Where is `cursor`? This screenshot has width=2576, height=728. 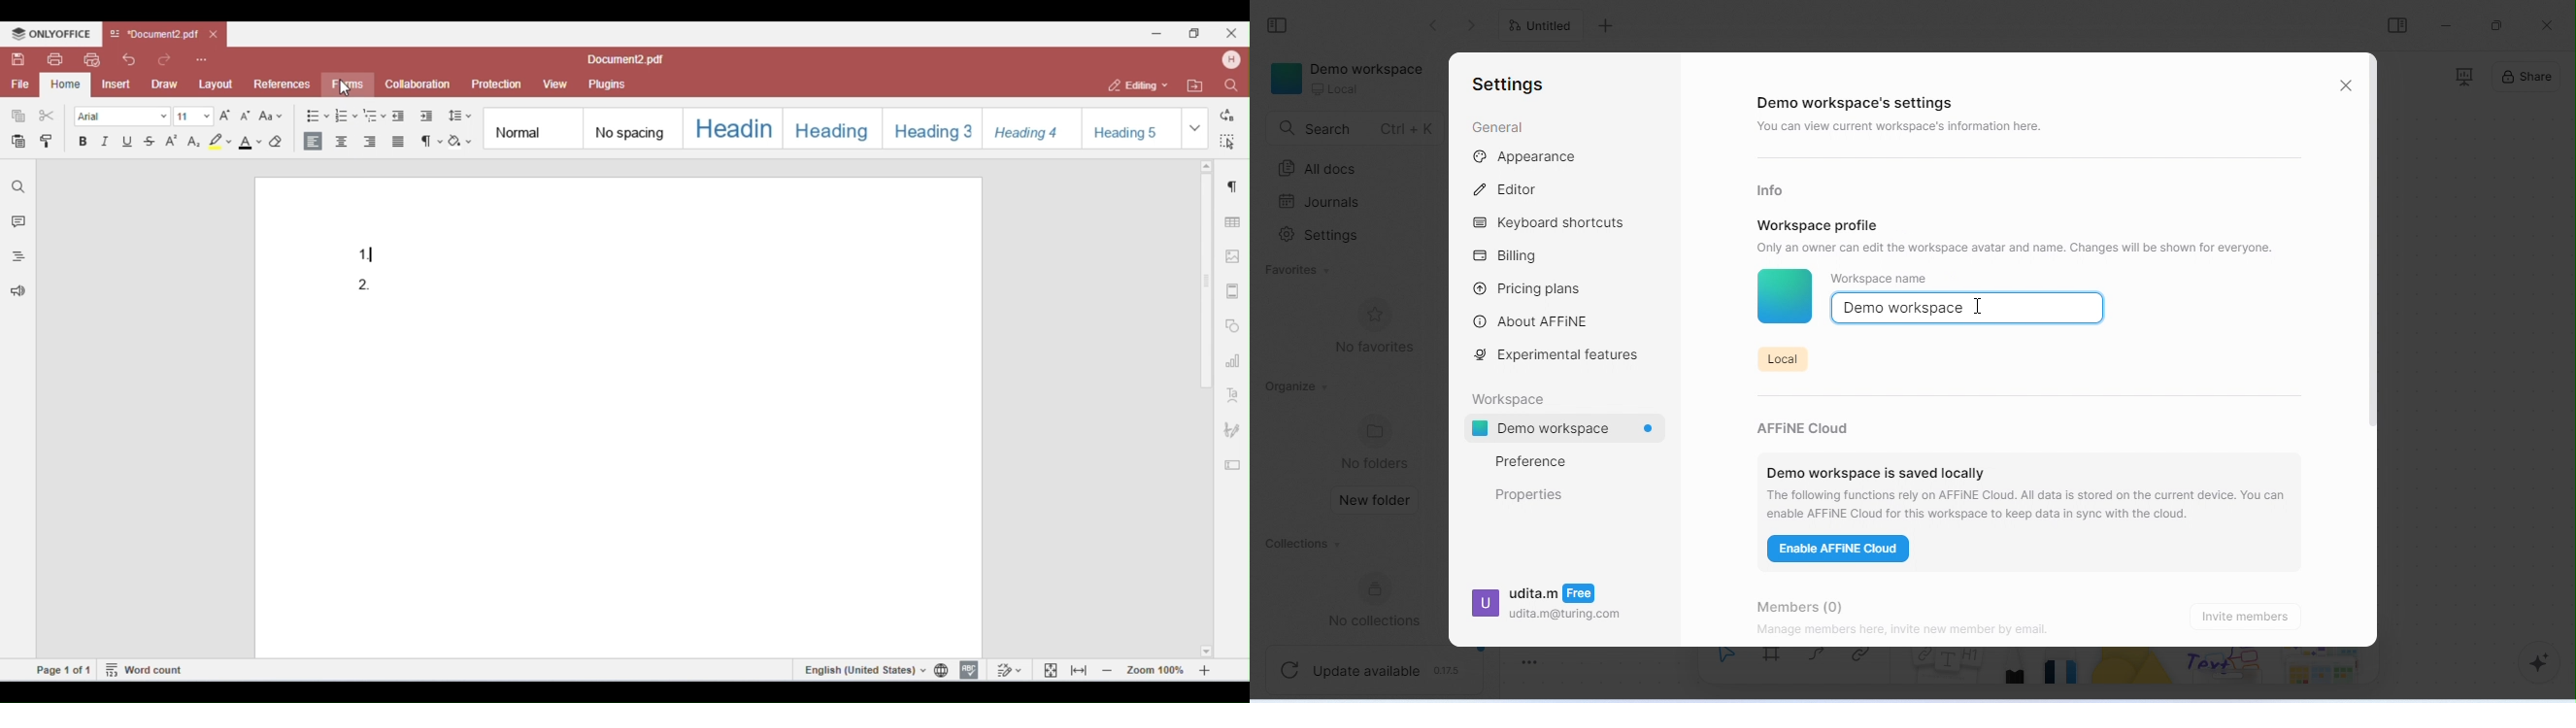 cursor is located at coordinates (1979, 305).